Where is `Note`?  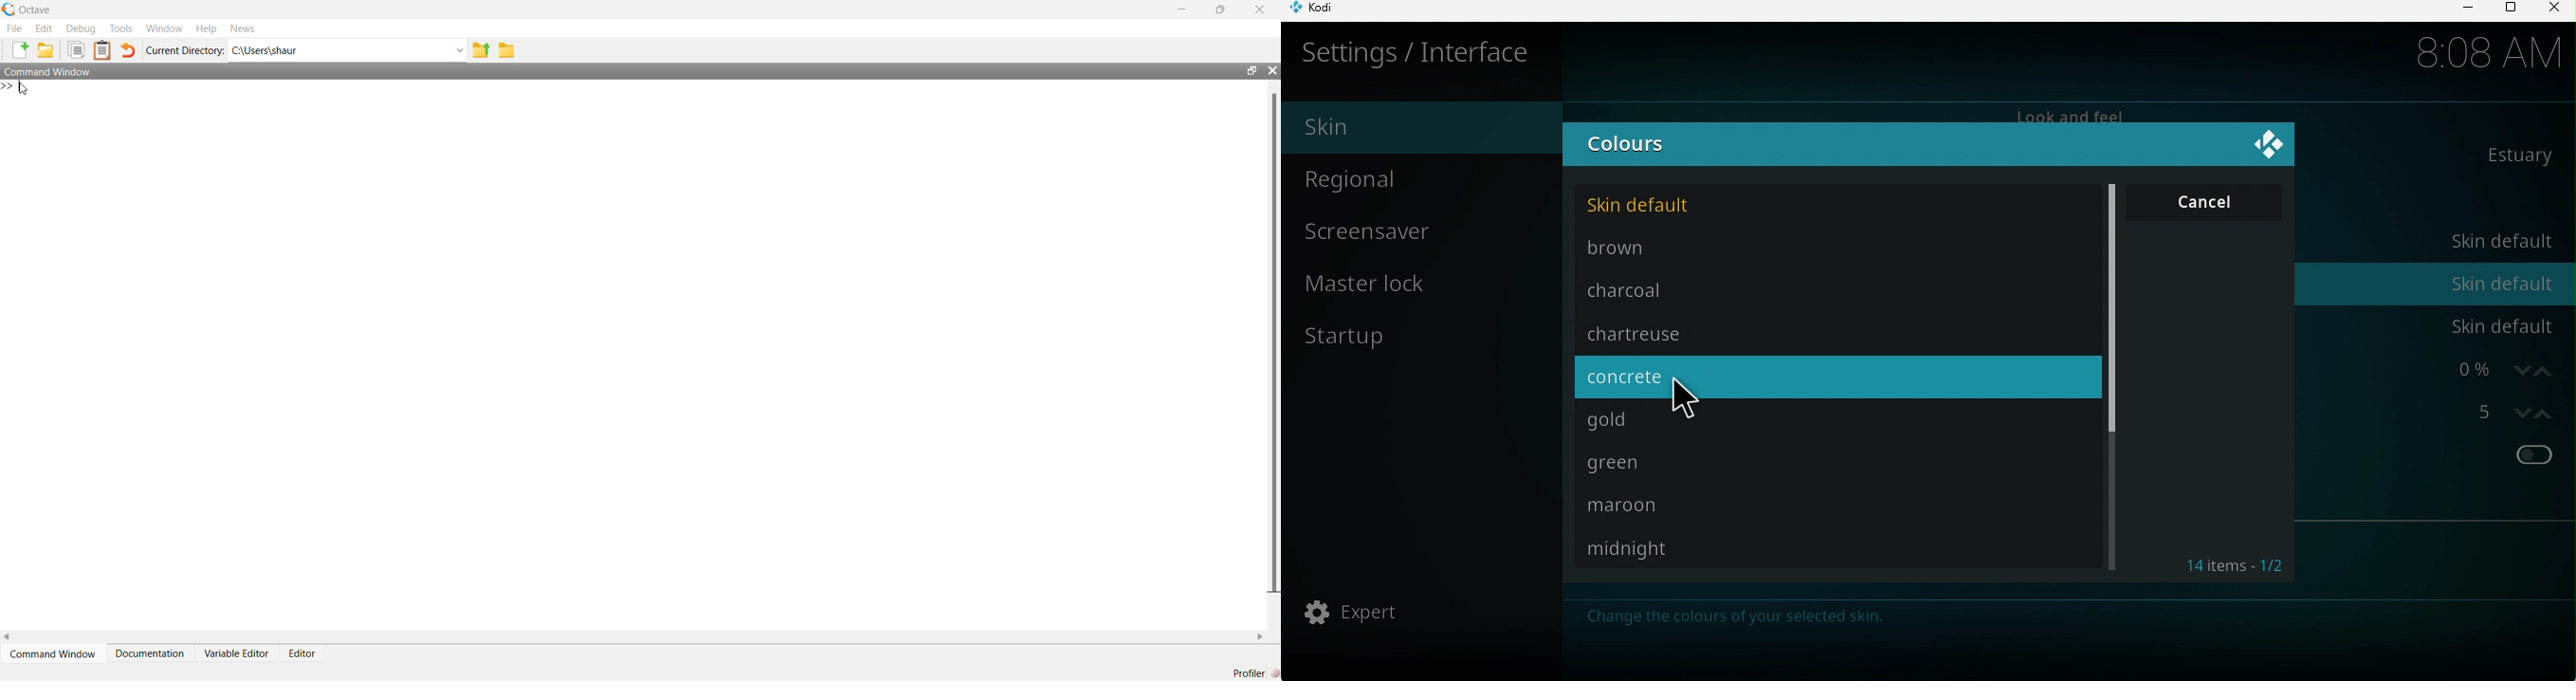
Note is located at coordinates (1758, 617).